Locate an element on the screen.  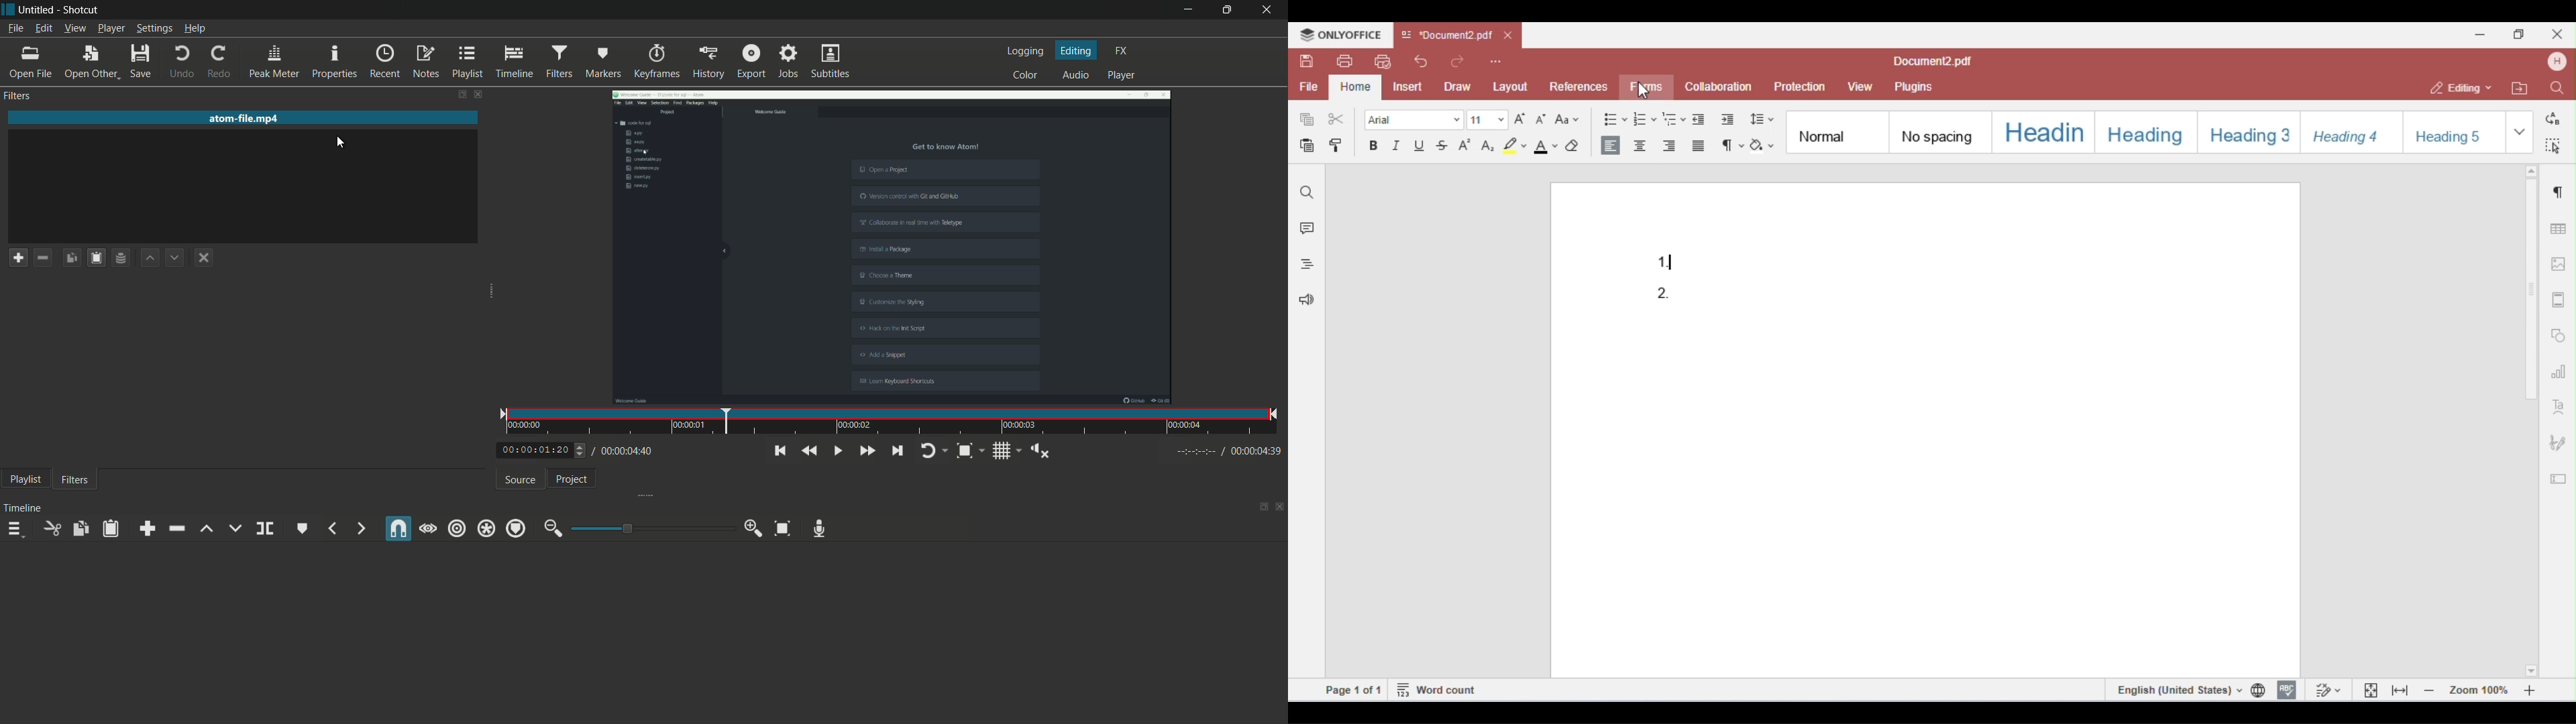
filters is located at coordinates (74, 481).